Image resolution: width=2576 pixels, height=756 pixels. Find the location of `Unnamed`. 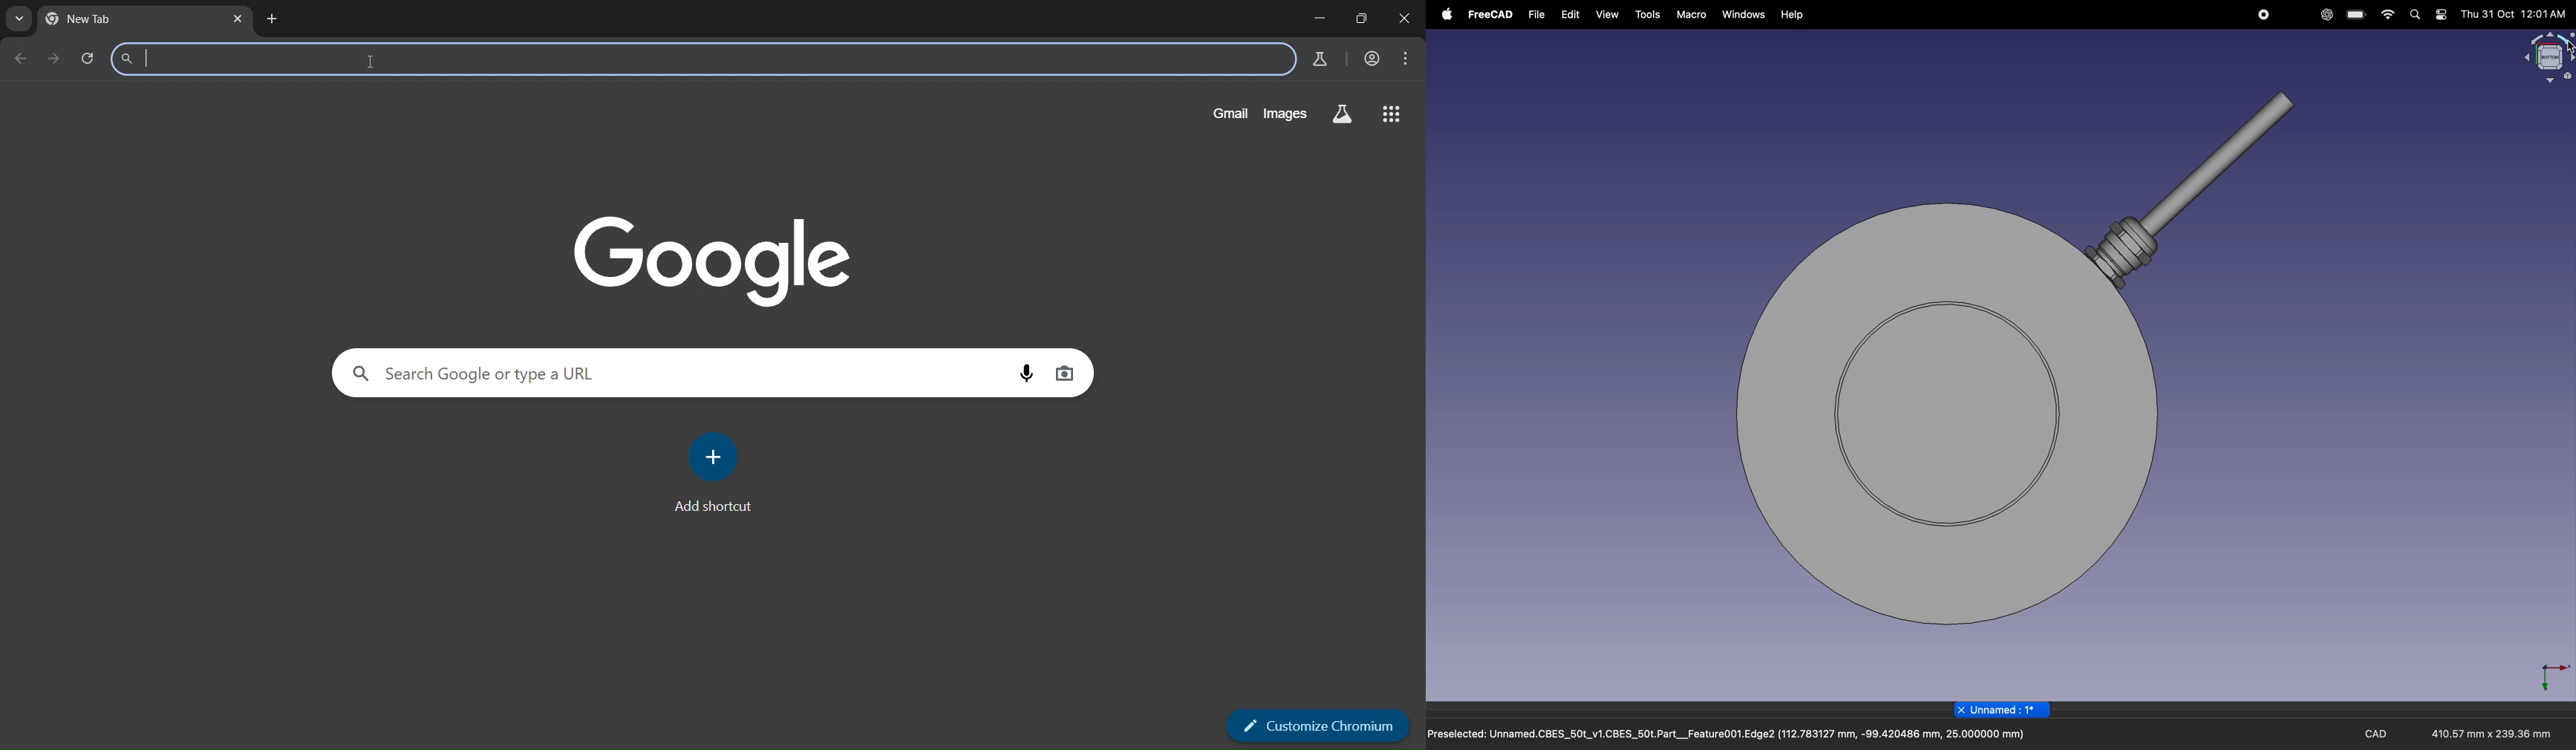

Unnamed is located at coordinates (2001, 709).